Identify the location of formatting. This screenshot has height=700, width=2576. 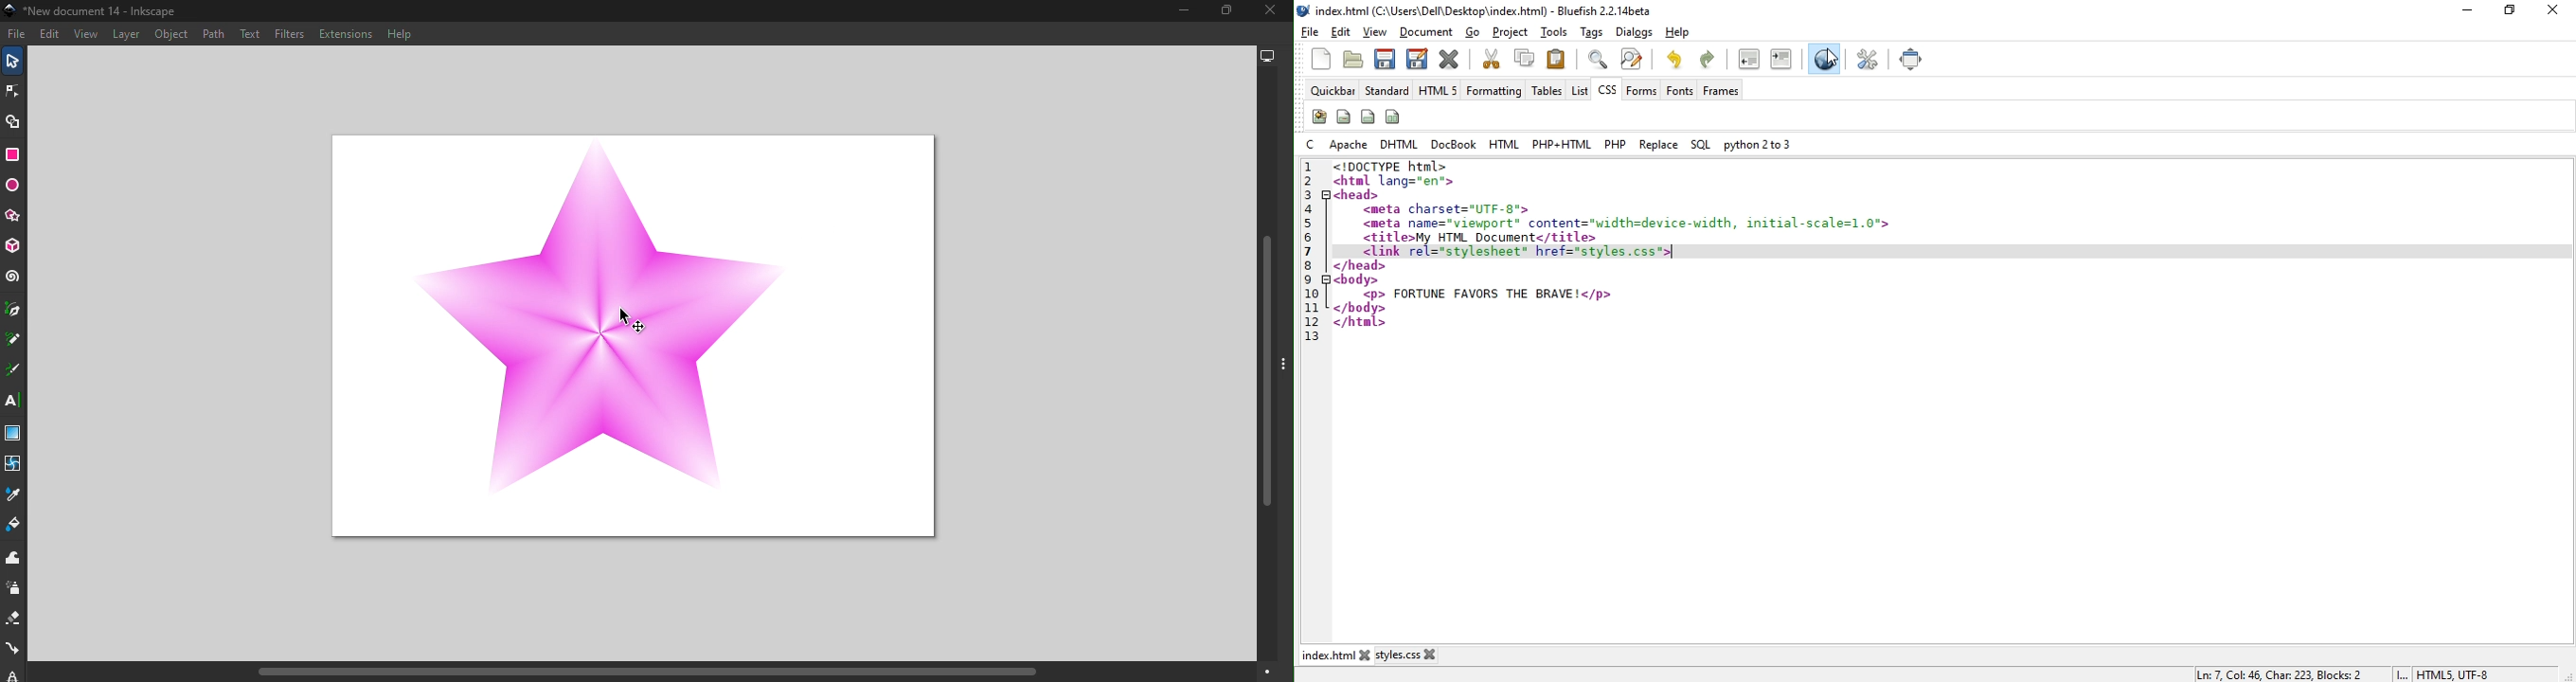
(1494, 92).